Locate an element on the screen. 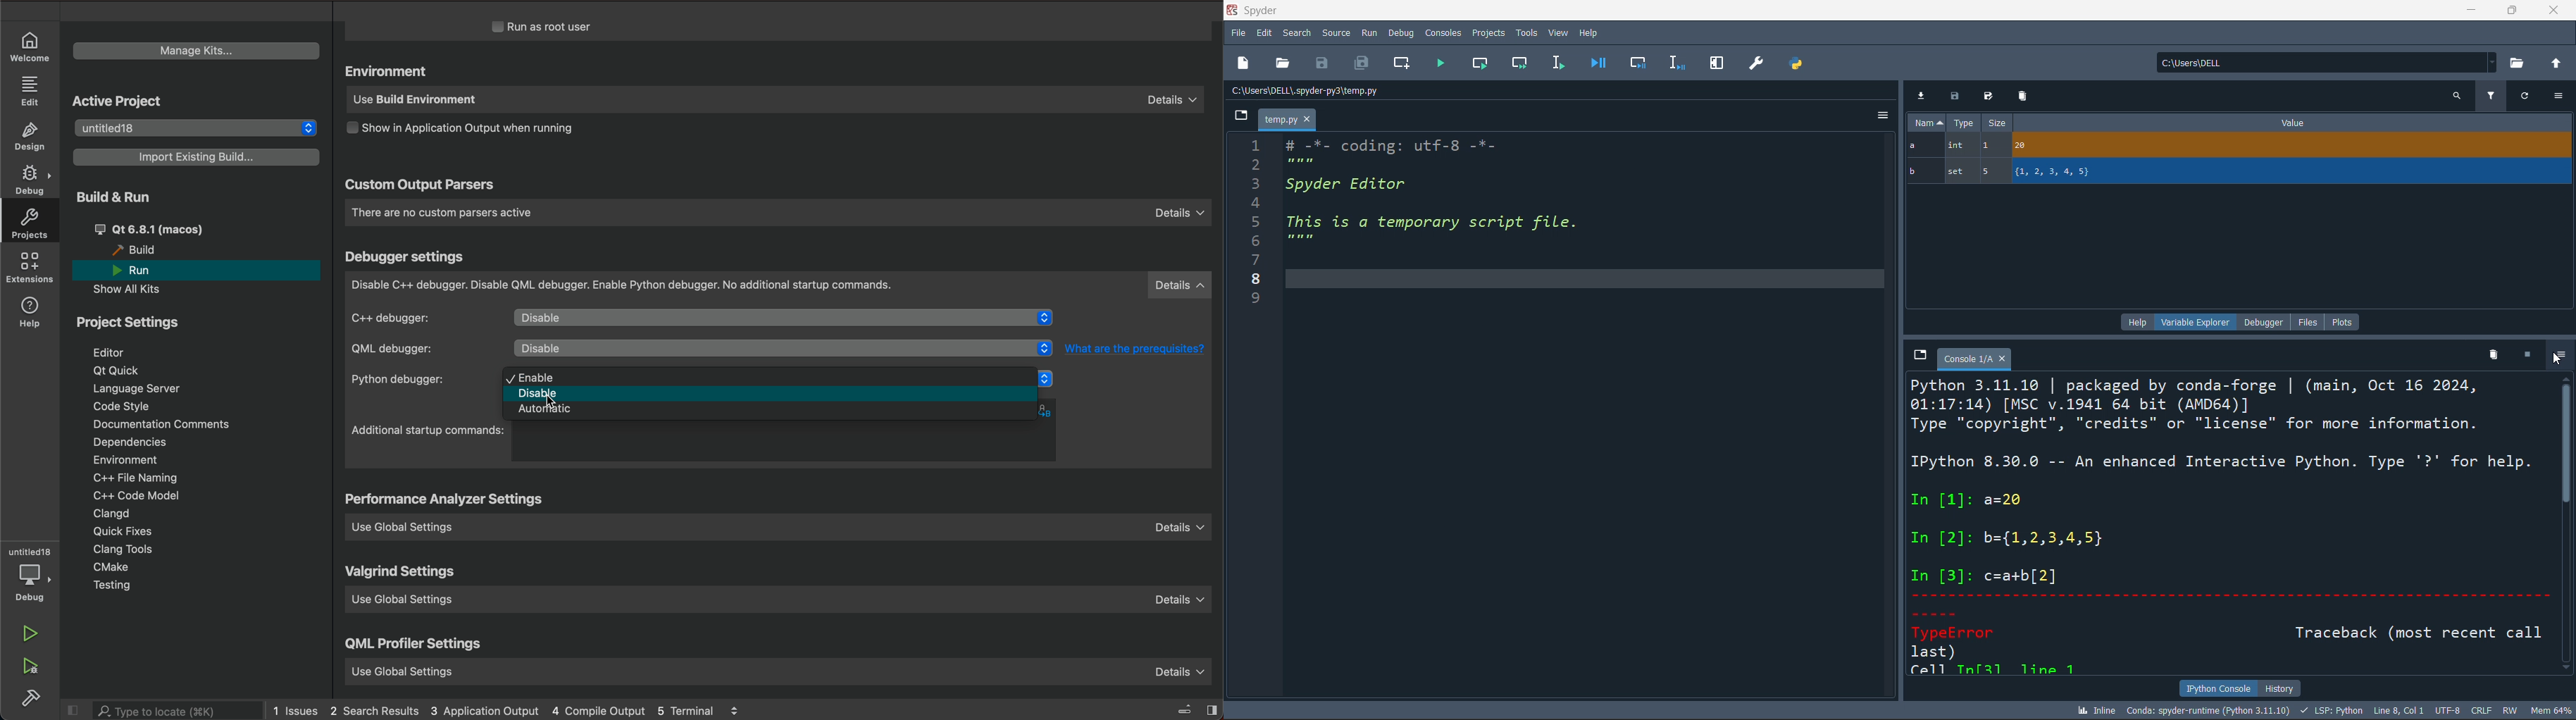  ipython console is located at coordinates (2215, 688).